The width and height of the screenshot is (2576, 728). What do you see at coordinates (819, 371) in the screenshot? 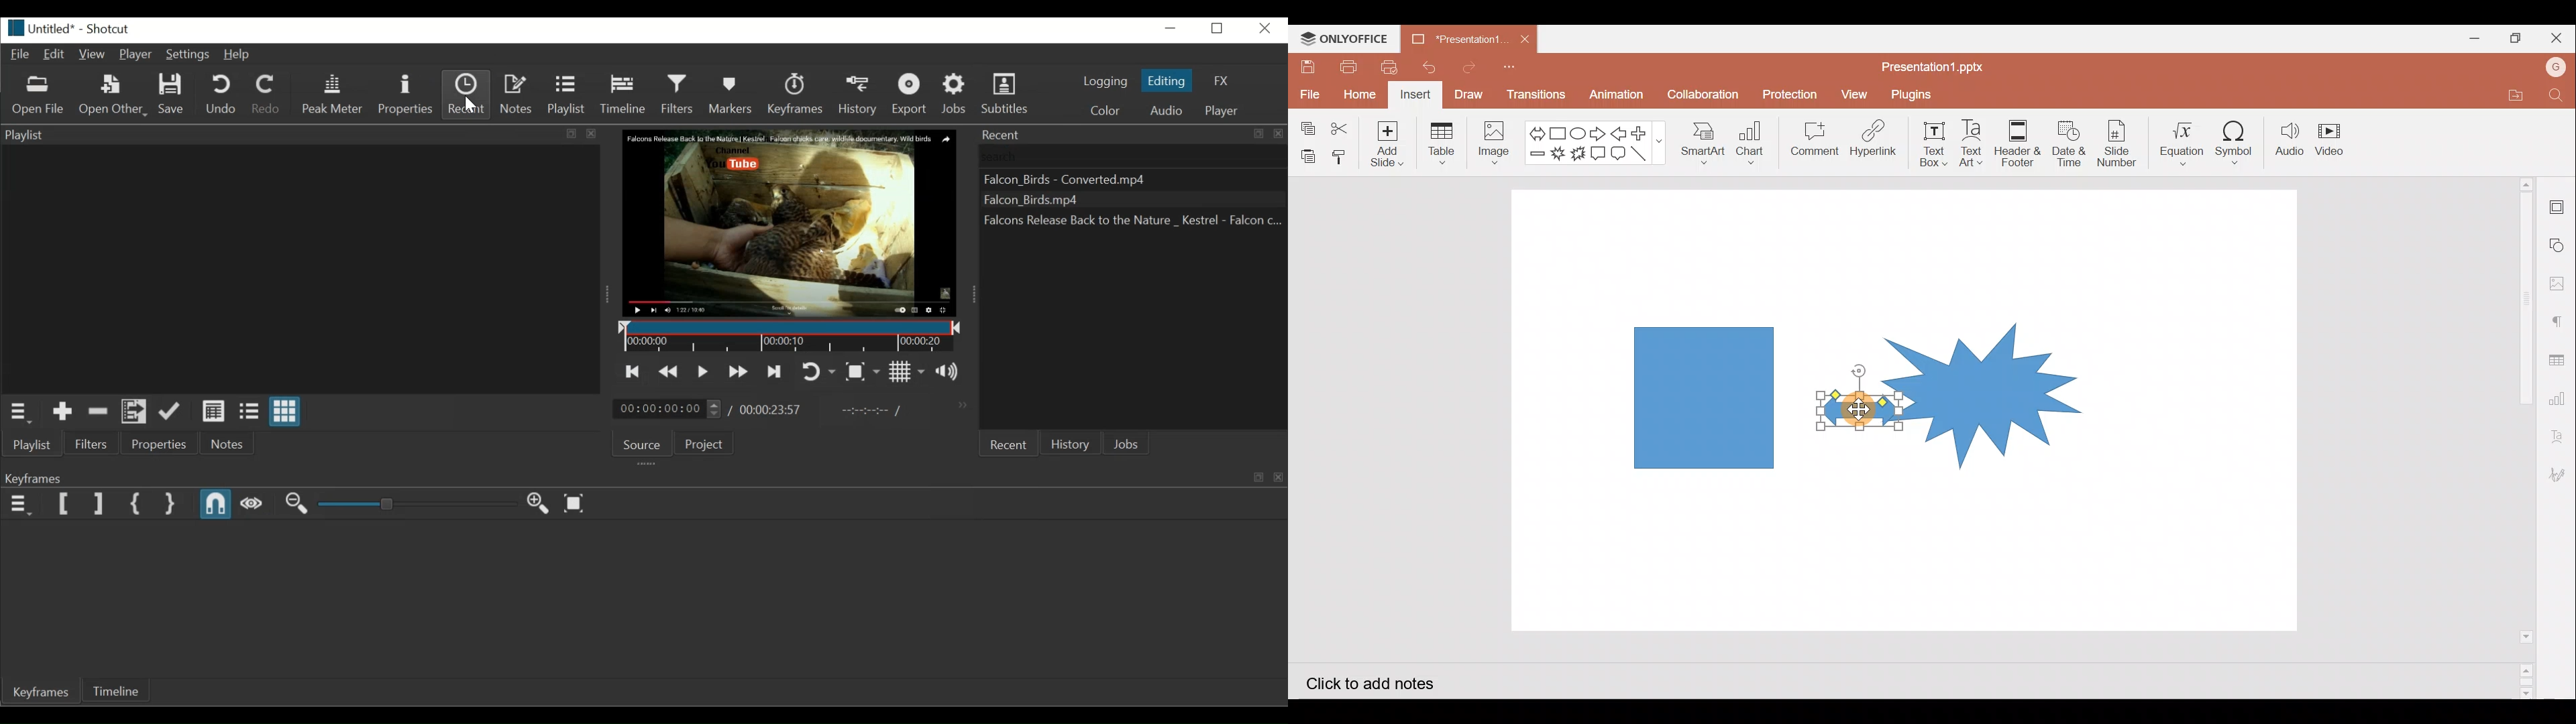
I see `Toggler player looping` at bounding box center [819, 371].